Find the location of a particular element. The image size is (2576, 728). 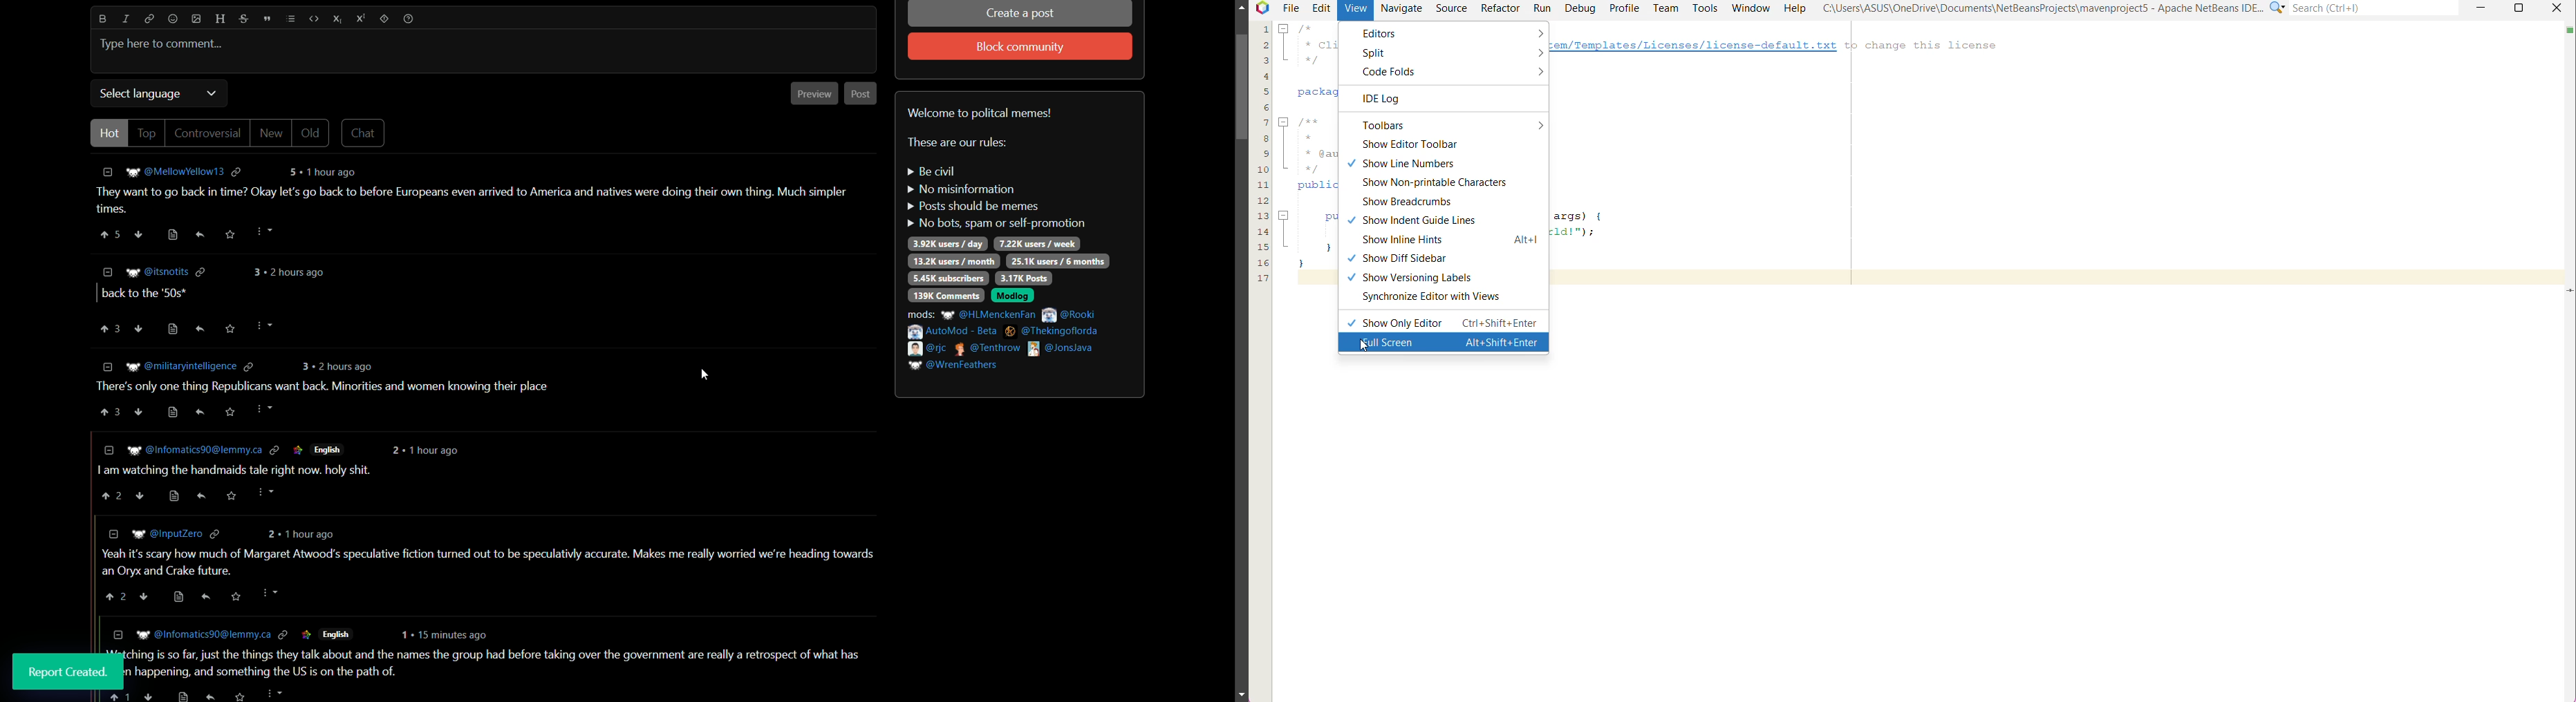

Cursor is located at coordinates (263, 332).